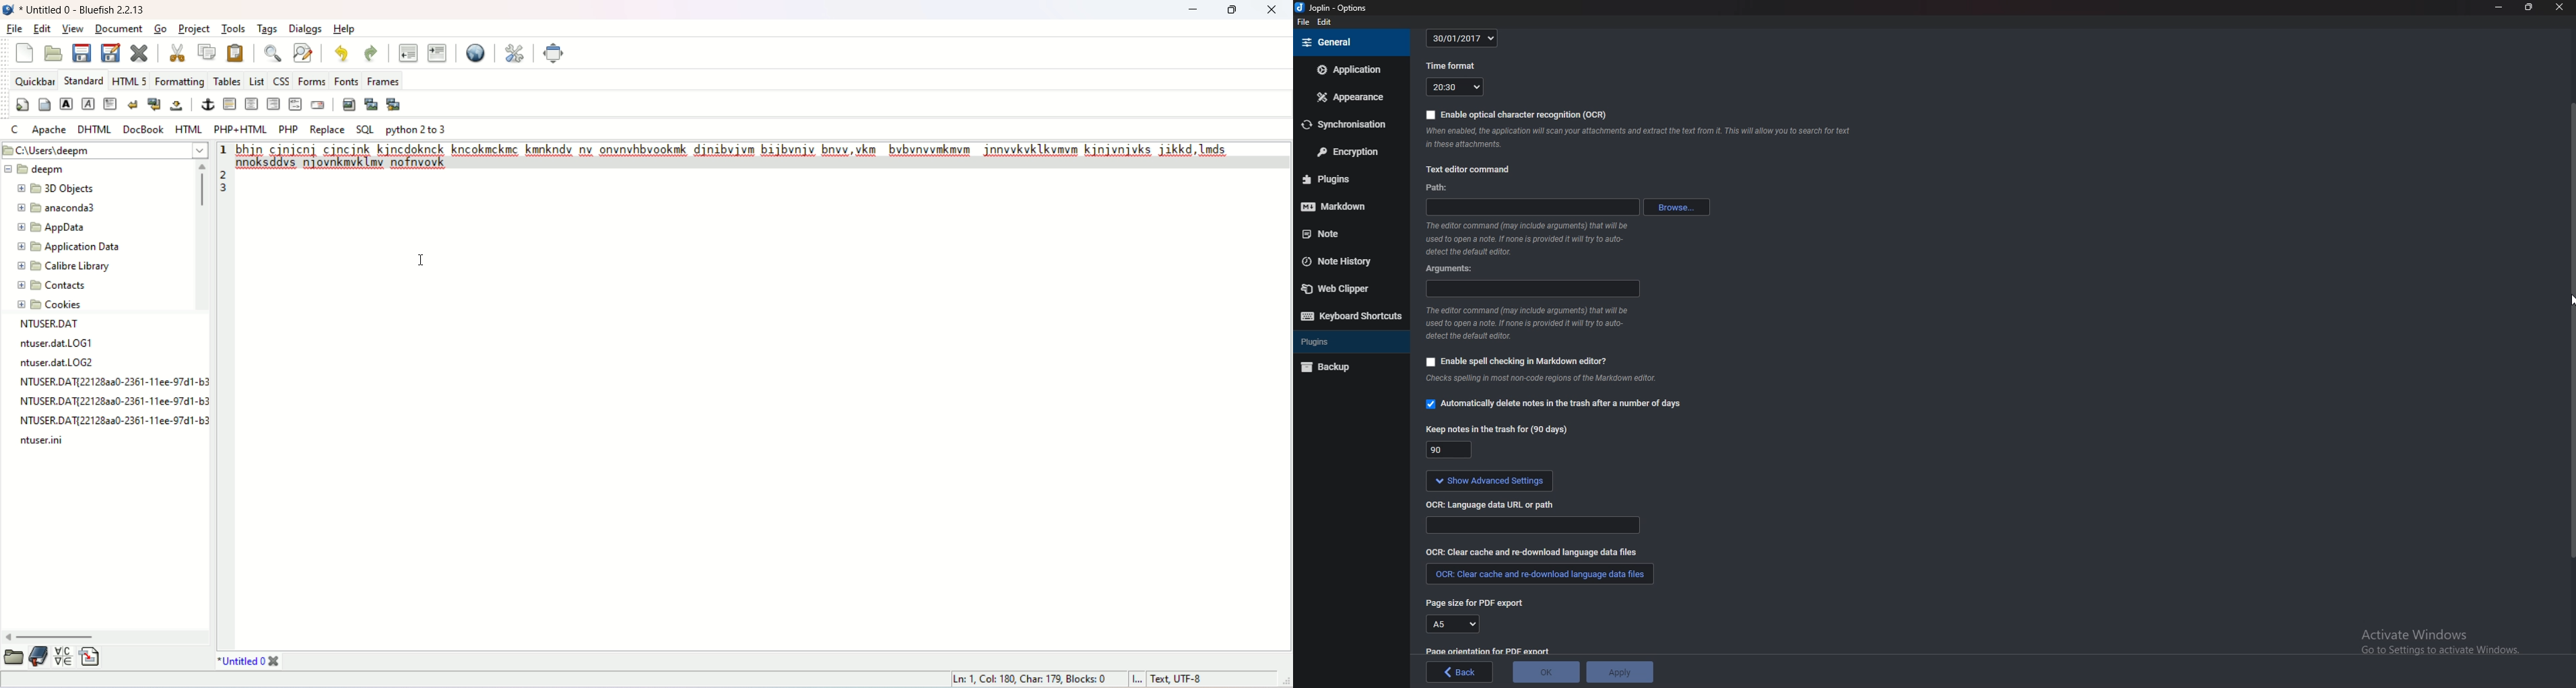 This screenshot has width=2576, height=700. What do you see at coordinates (1353, 150) in the screenshot?
I see `Encryption` at bounding box center [1353, 150].